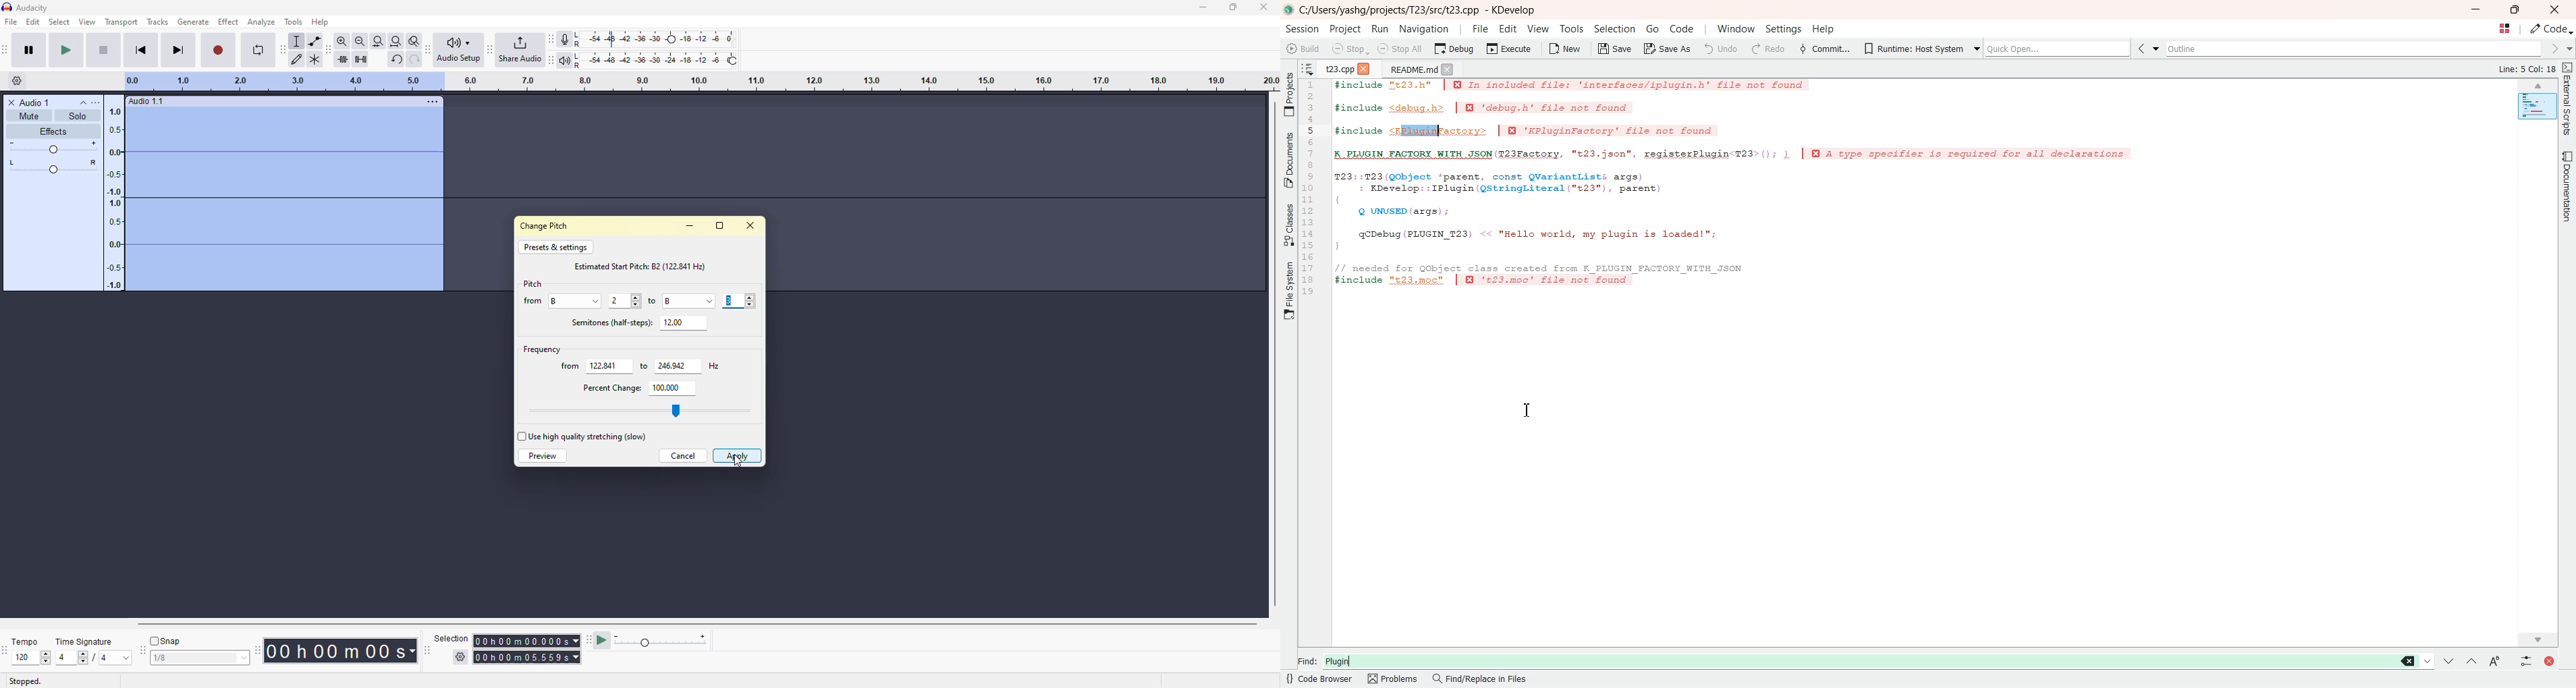 This screenshot has height=700, width=2576. I want to click on zoom toggle, so click(415, 41).